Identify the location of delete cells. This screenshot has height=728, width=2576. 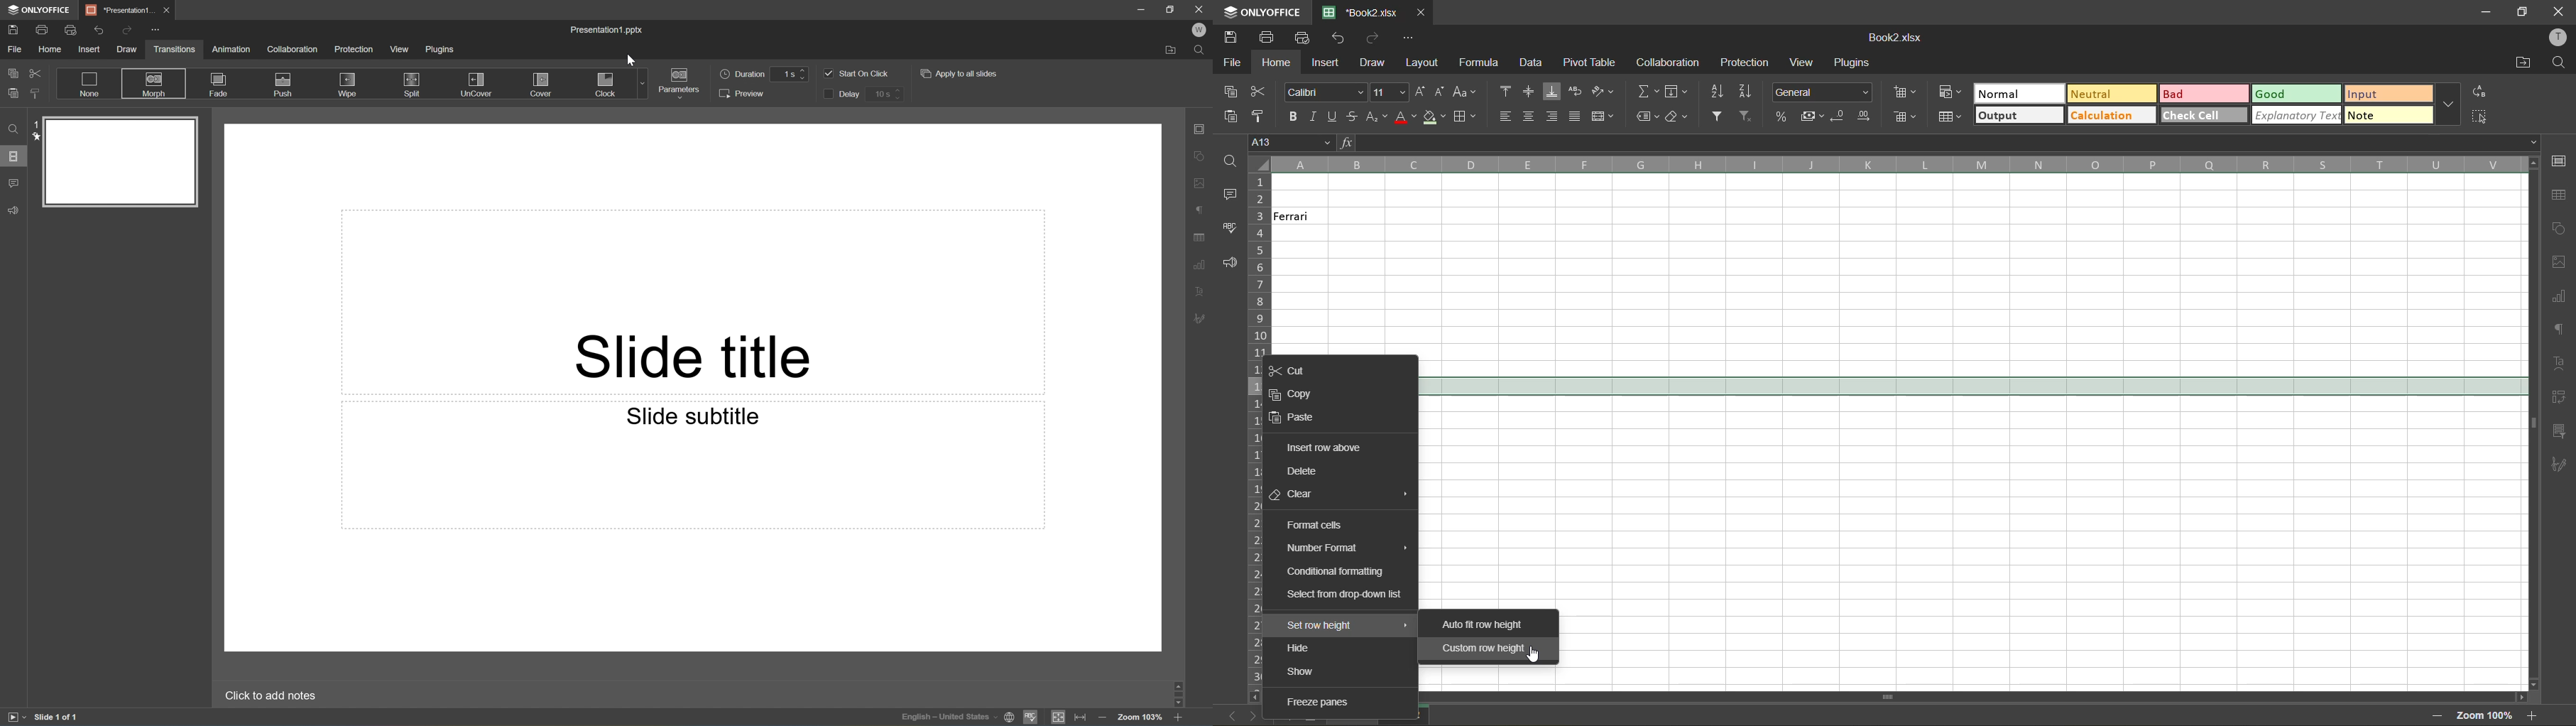
(1904, 119).